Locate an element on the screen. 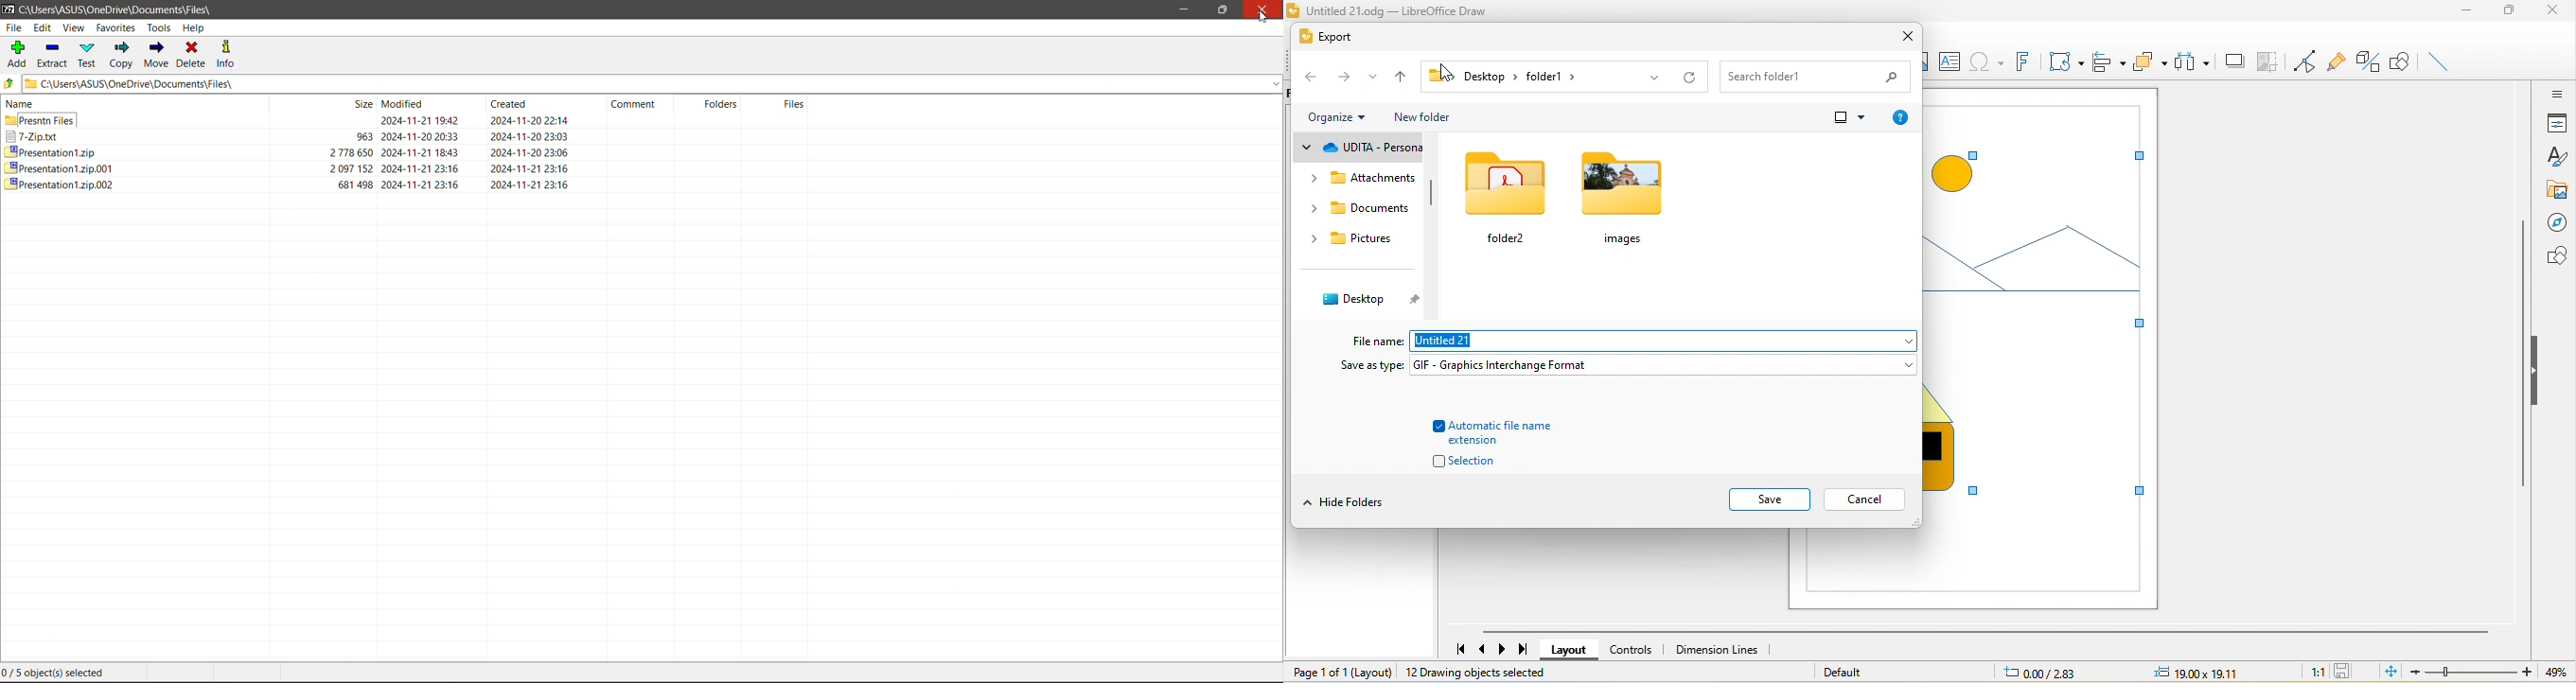 The height and width of the screenshot is (700, 2576). Help is located at coordinates (198, 29).